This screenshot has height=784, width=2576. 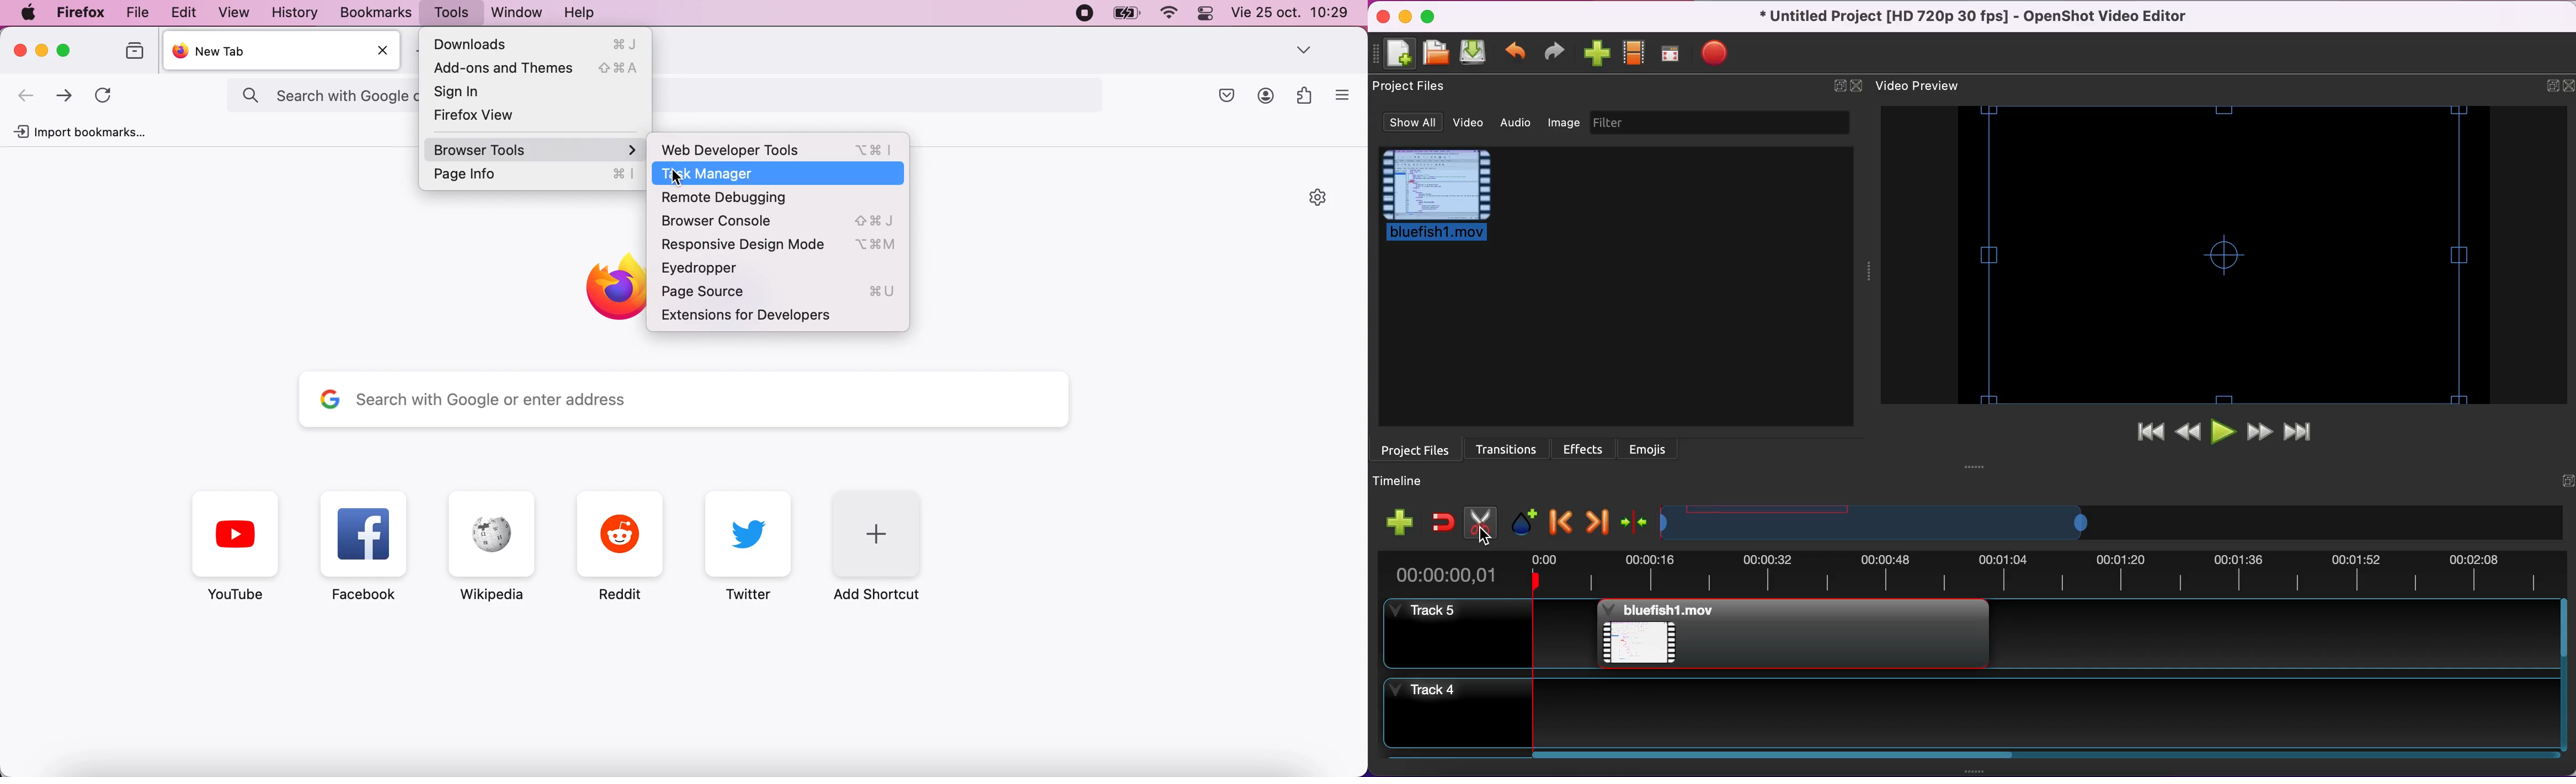 I want to click on Move backward, so click(x=27, y=97).